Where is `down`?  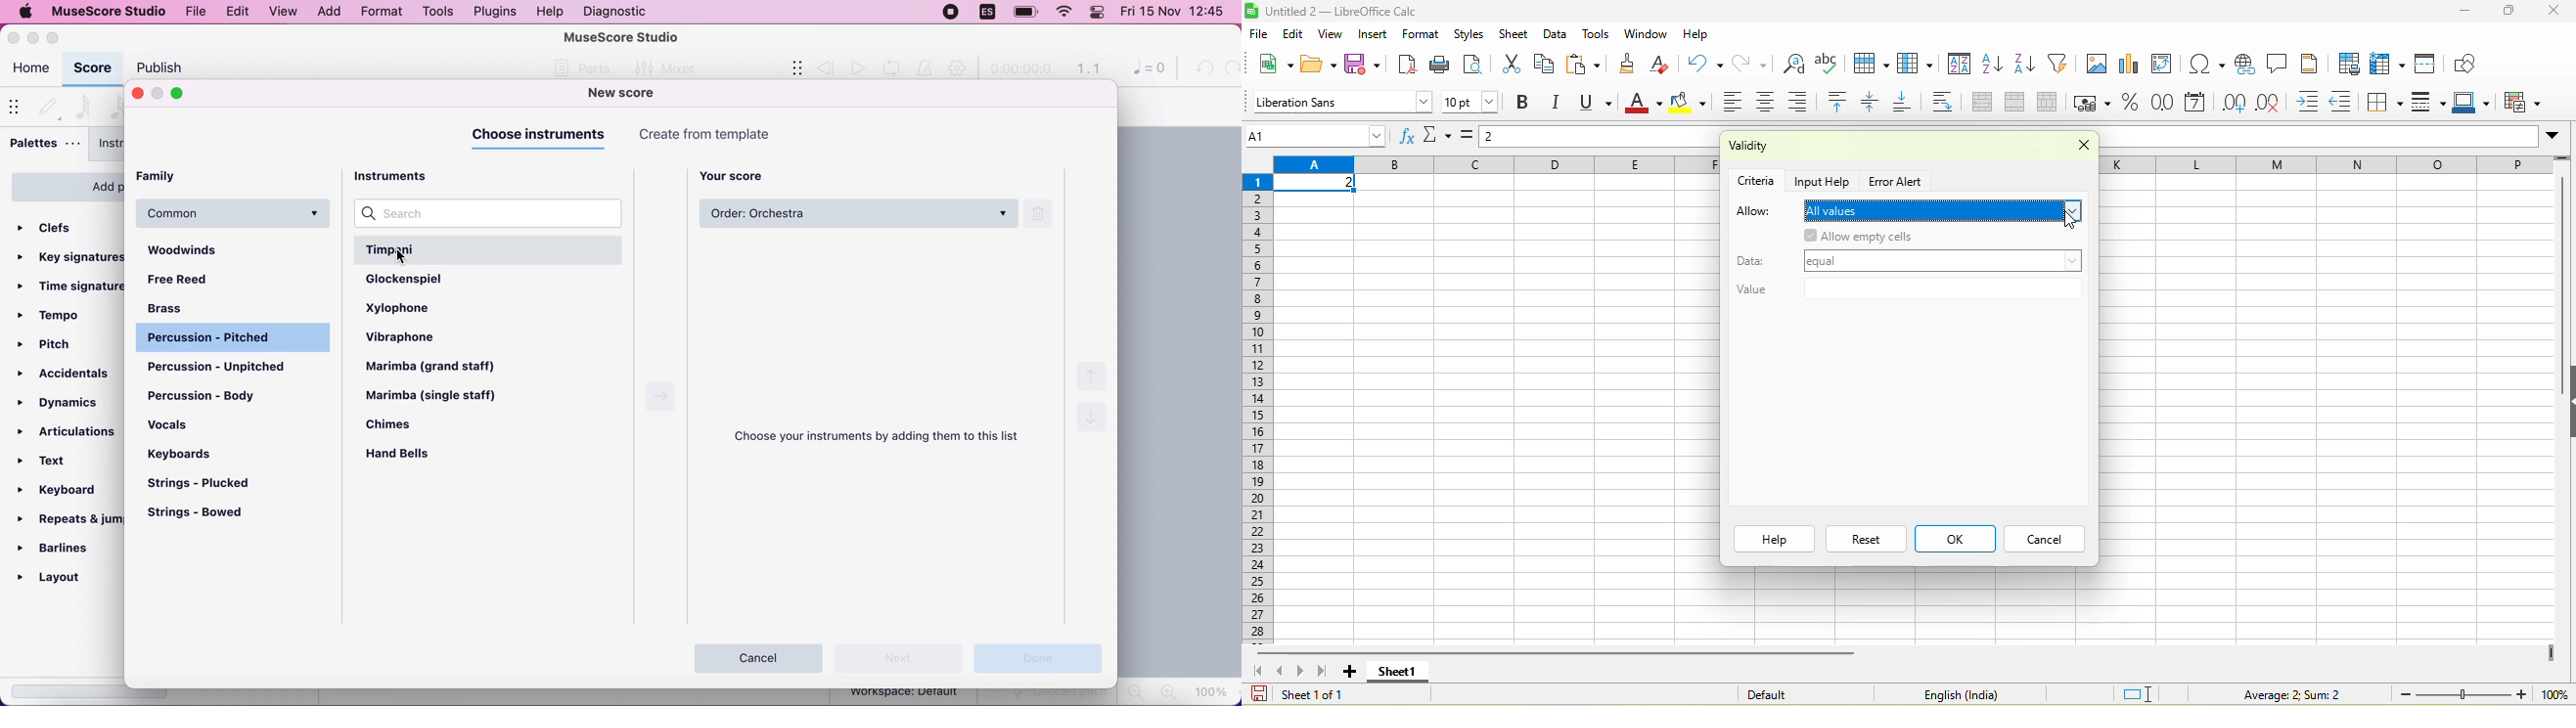 down is located at coordinates (1092, 421).